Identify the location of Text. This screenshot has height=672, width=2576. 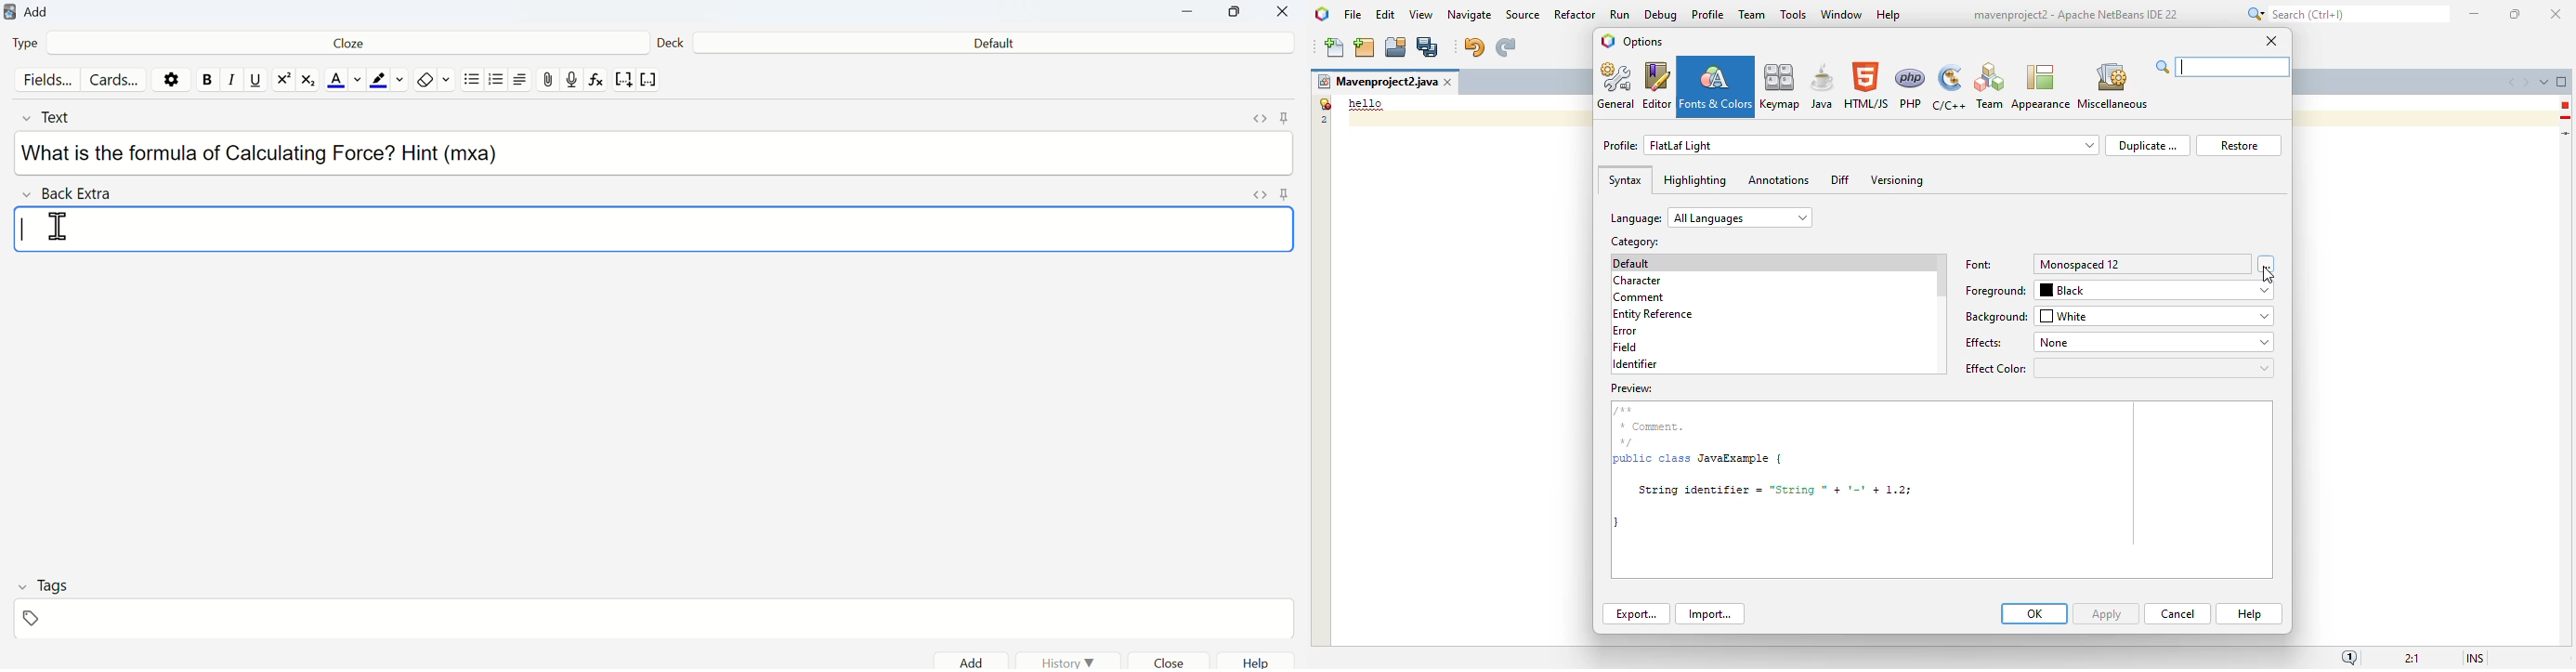
(61, 117).